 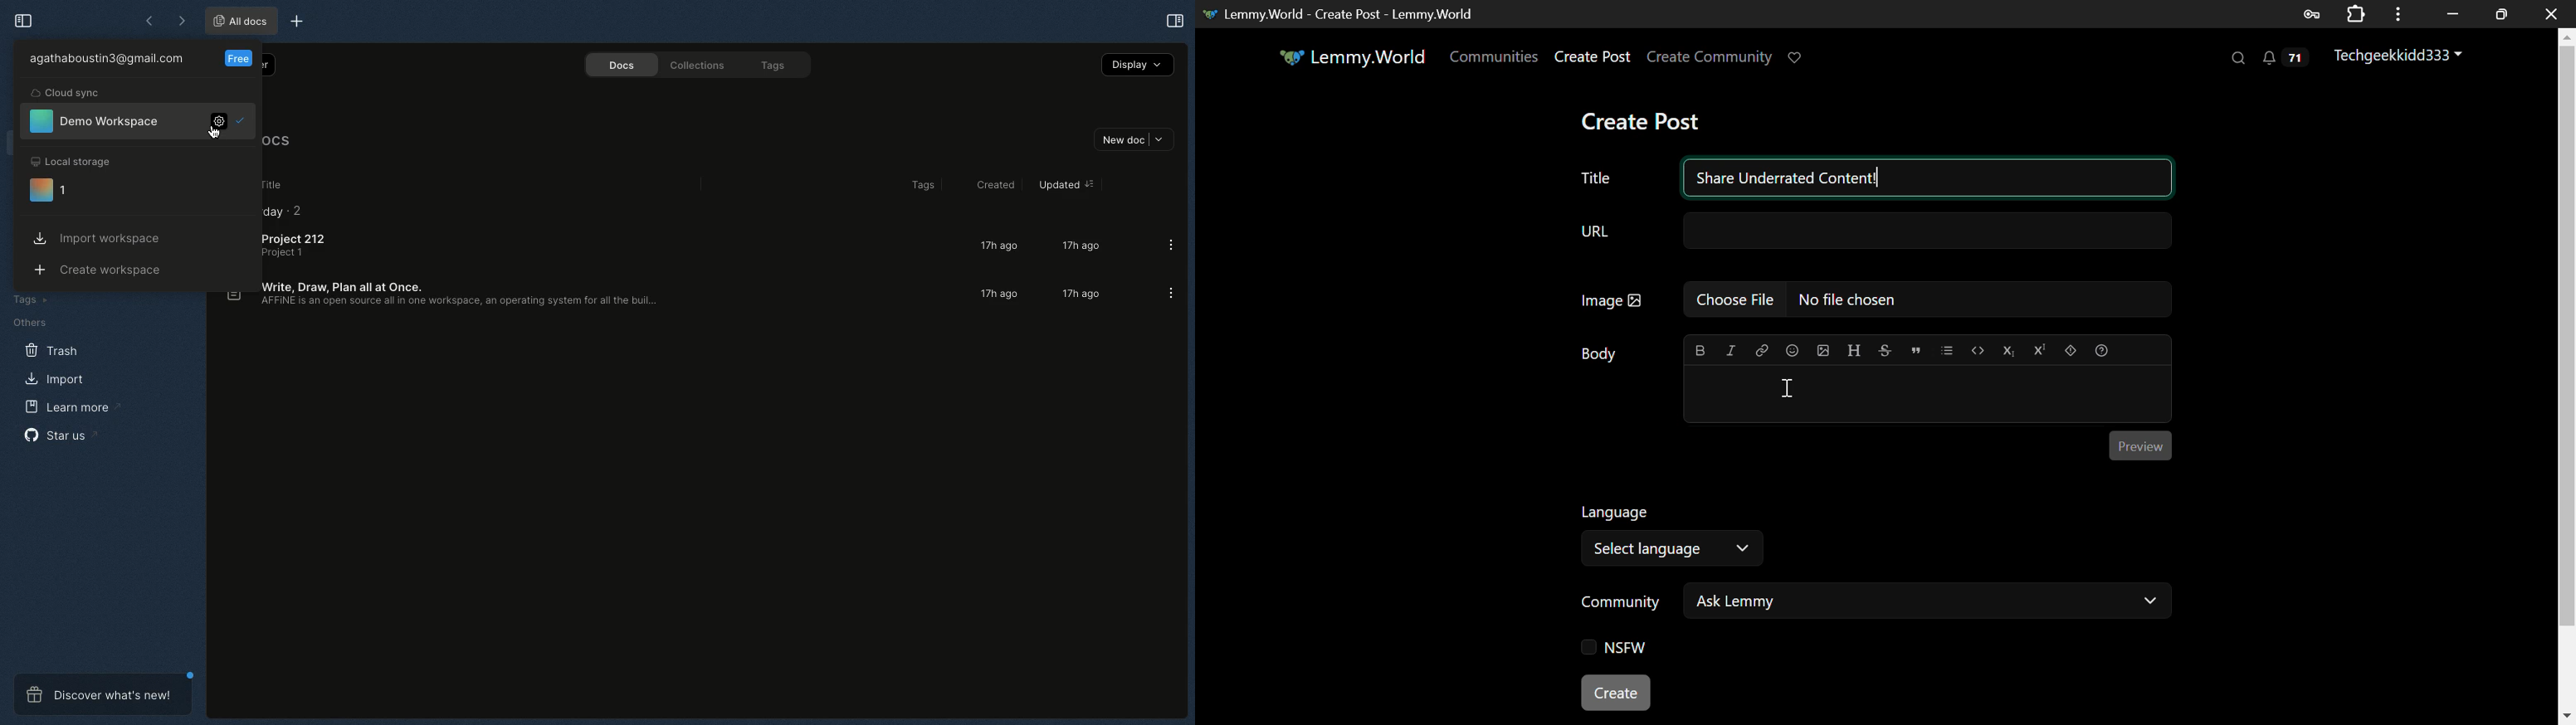 I want to click on New doc, so click(x=1132, y=140).